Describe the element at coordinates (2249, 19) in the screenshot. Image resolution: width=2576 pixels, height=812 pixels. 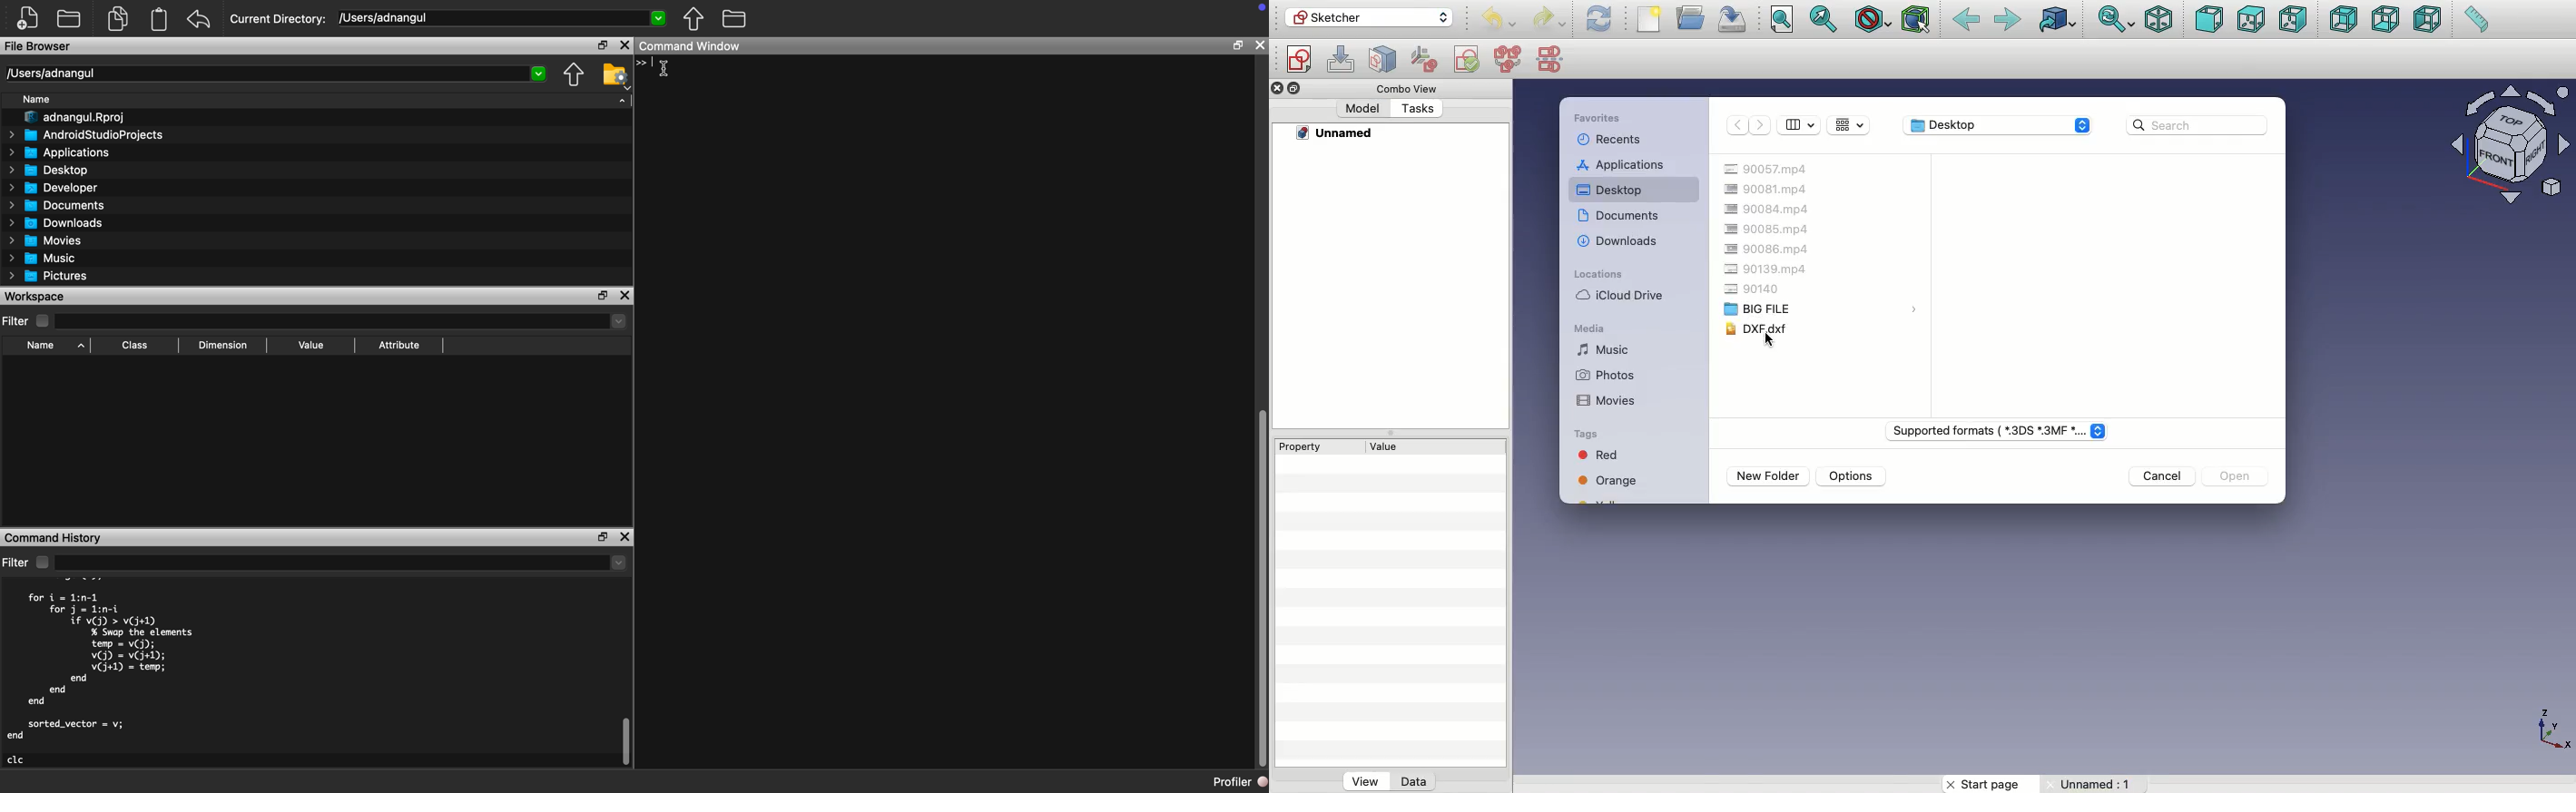
I see `Top` at that location.